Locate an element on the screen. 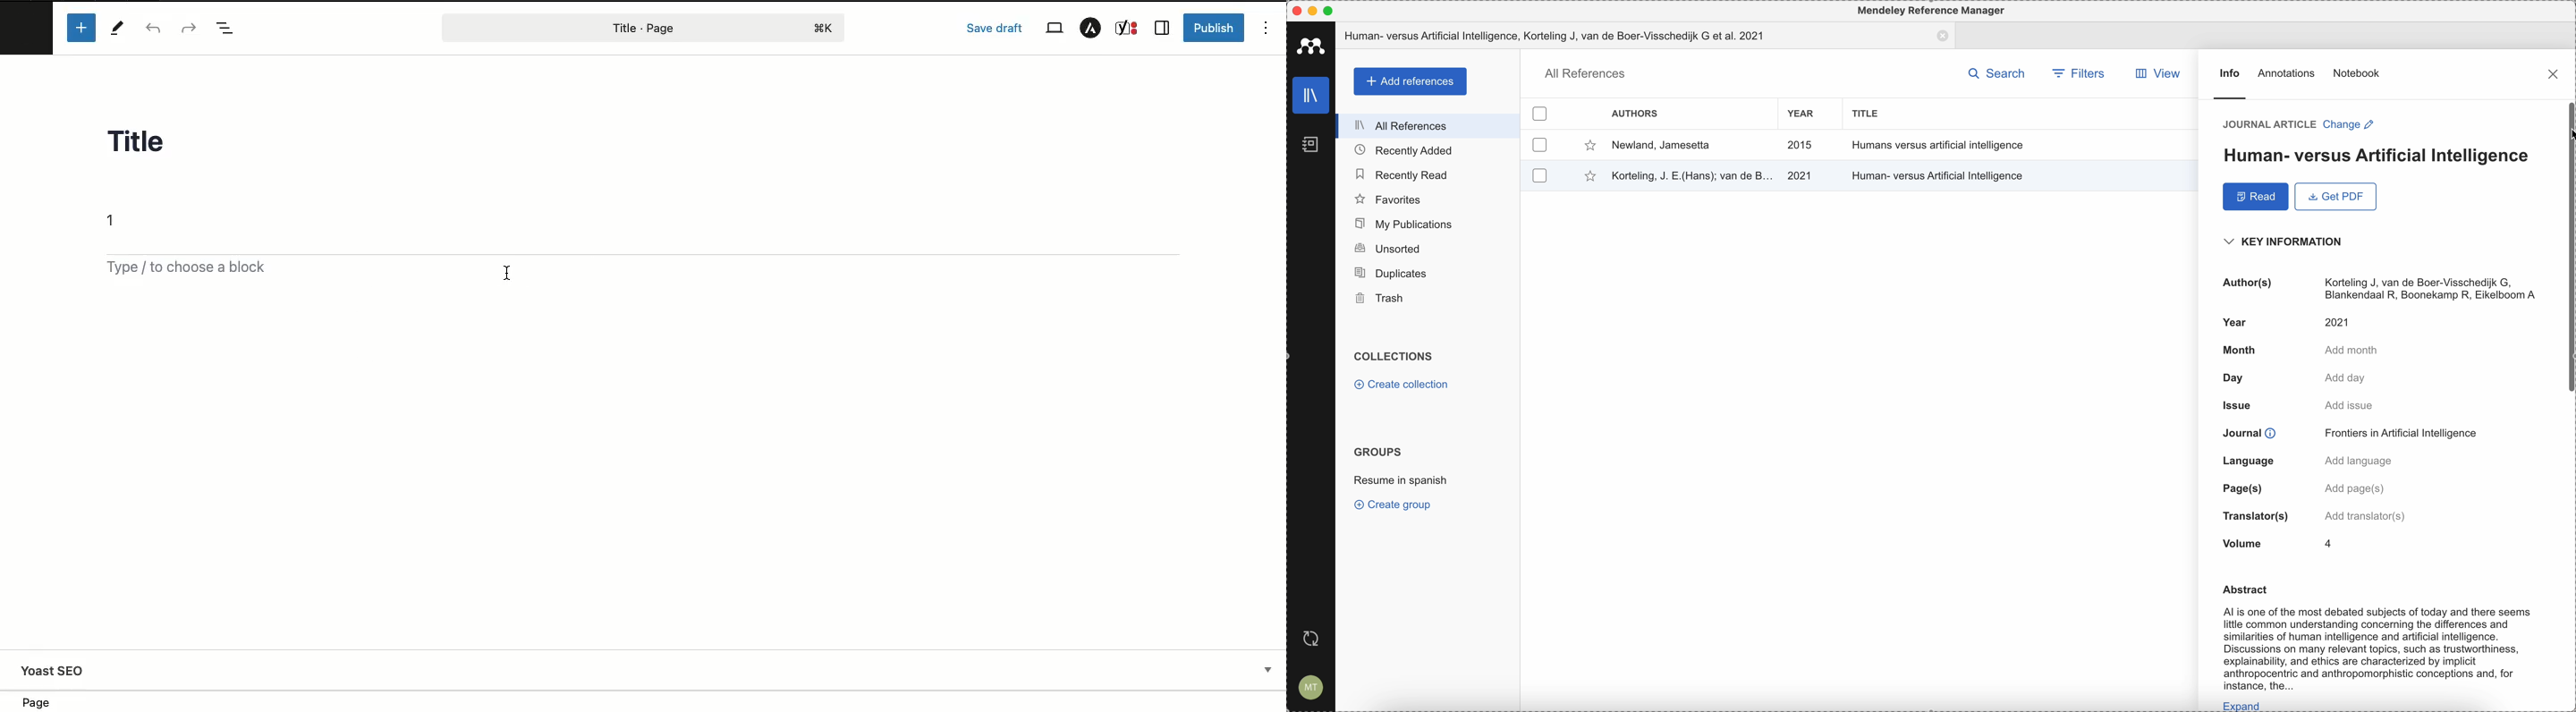  translator(s) add translator(s) is located at coordinates (2316, 515).